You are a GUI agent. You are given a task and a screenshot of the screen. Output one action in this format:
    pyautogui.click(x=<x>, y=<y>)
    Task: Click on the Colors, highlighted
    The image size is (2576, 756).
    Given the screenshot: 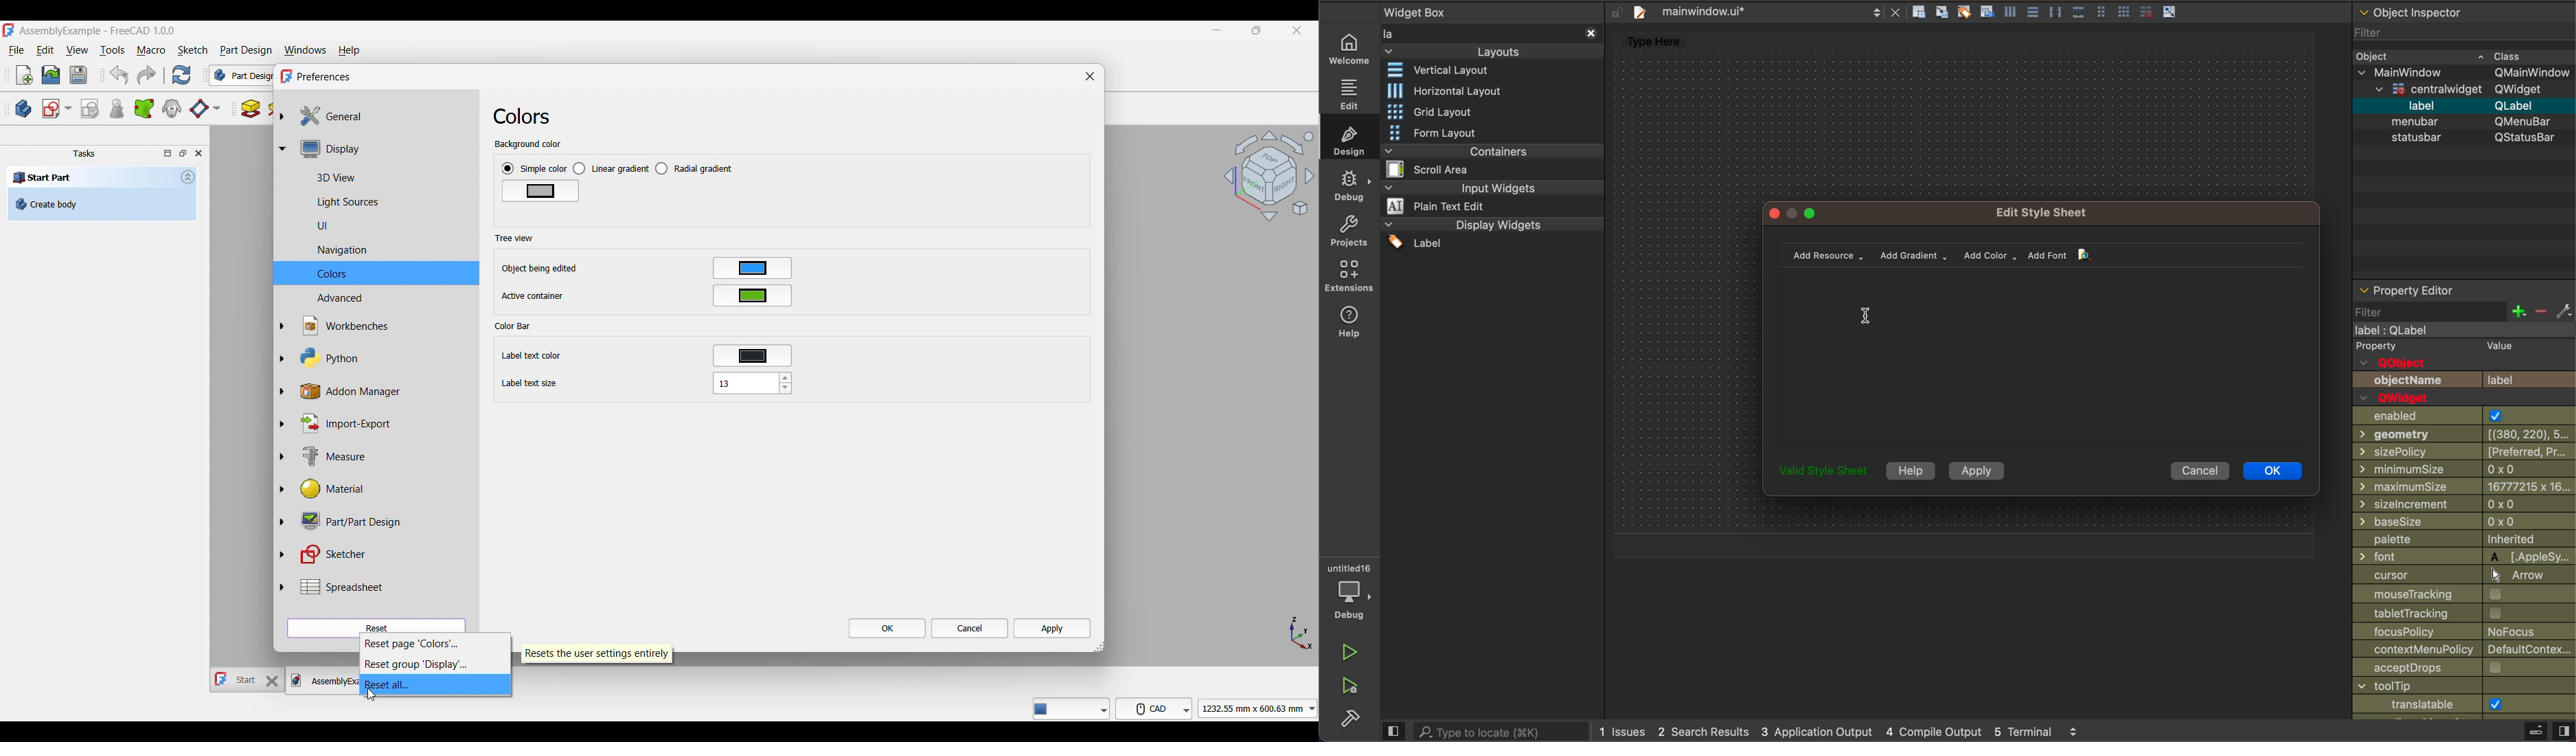 What is the action you would take?
    pyautogui.click(x=376, y=273)
    